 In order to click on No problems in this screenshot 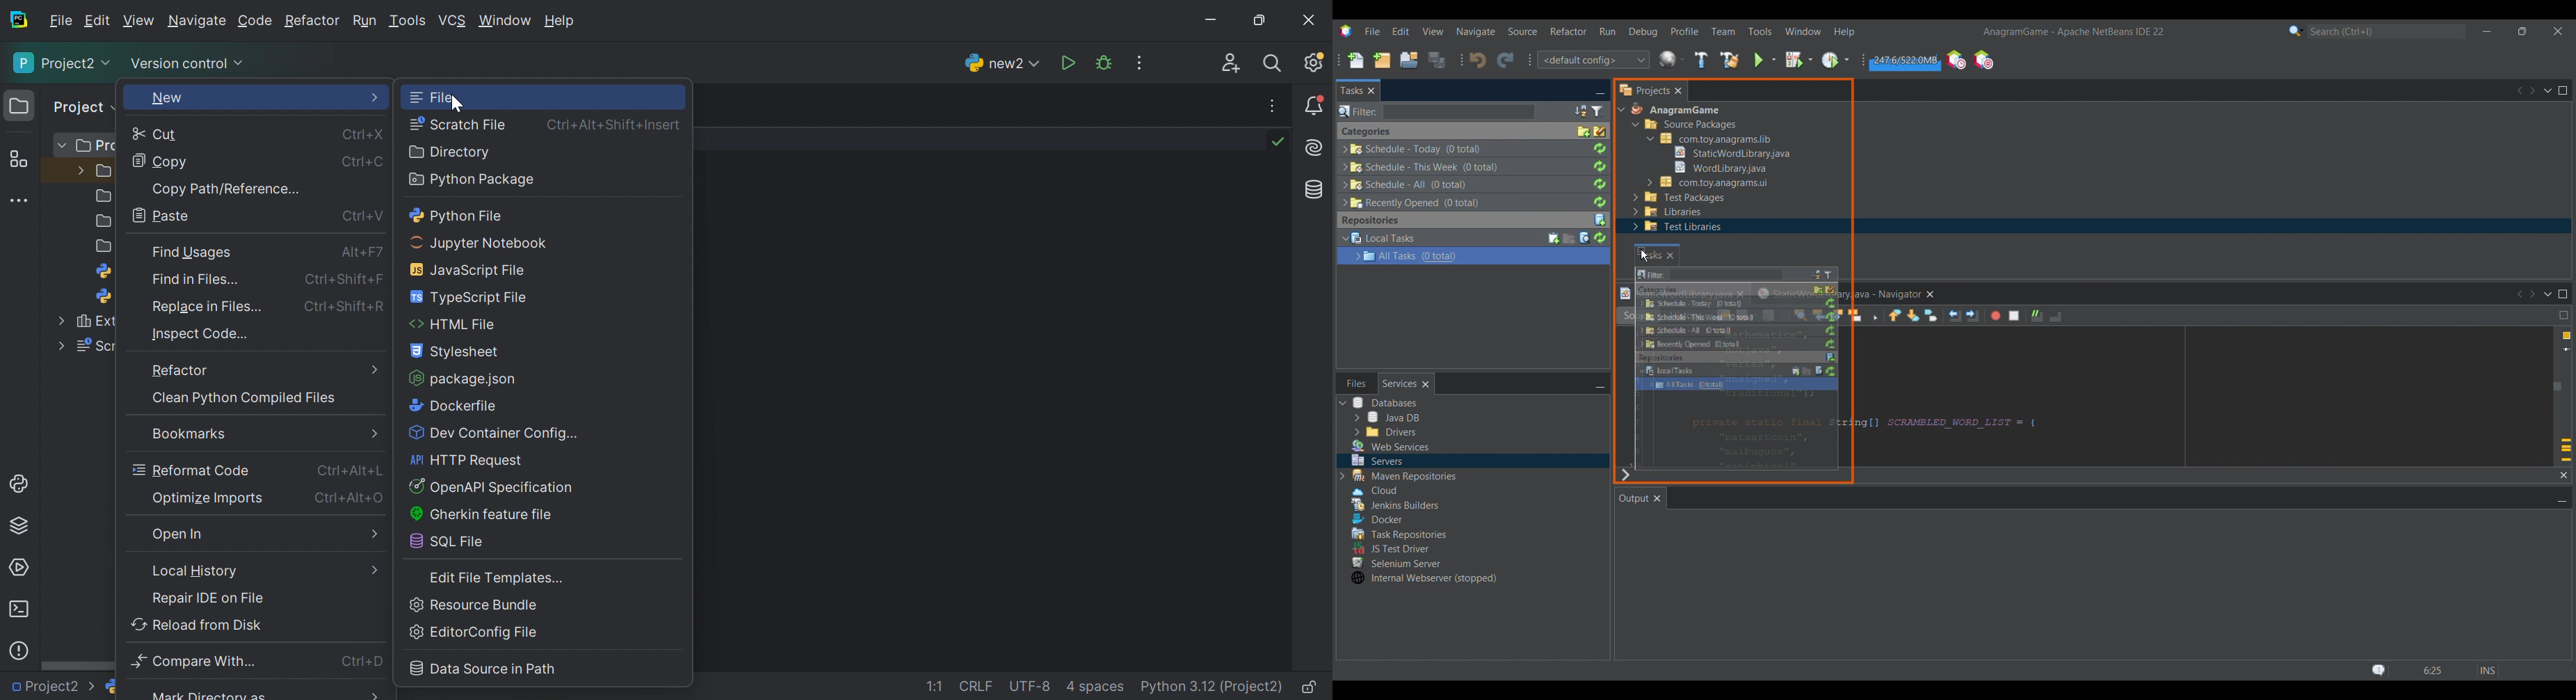, I will do `click(1281, 141)`.